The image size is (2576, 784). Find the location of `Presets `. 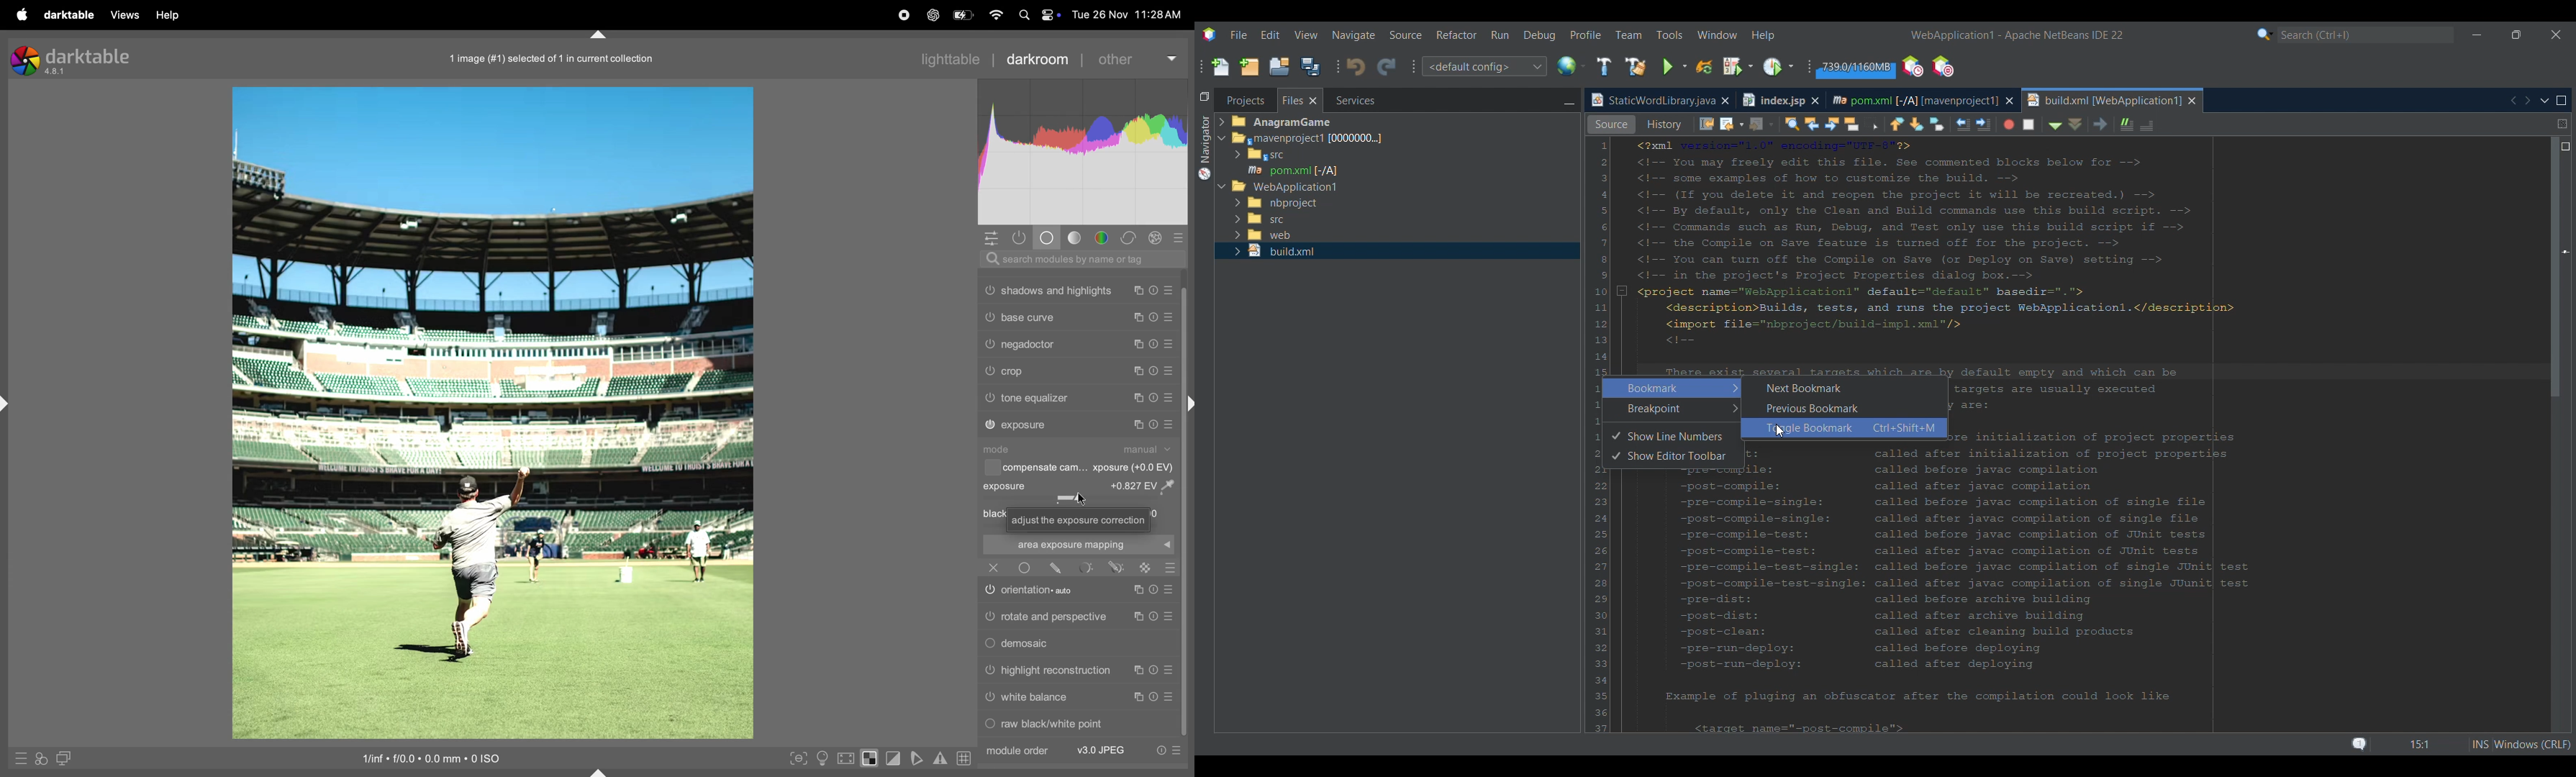

Presets  is located at coordinates (1171, 372).